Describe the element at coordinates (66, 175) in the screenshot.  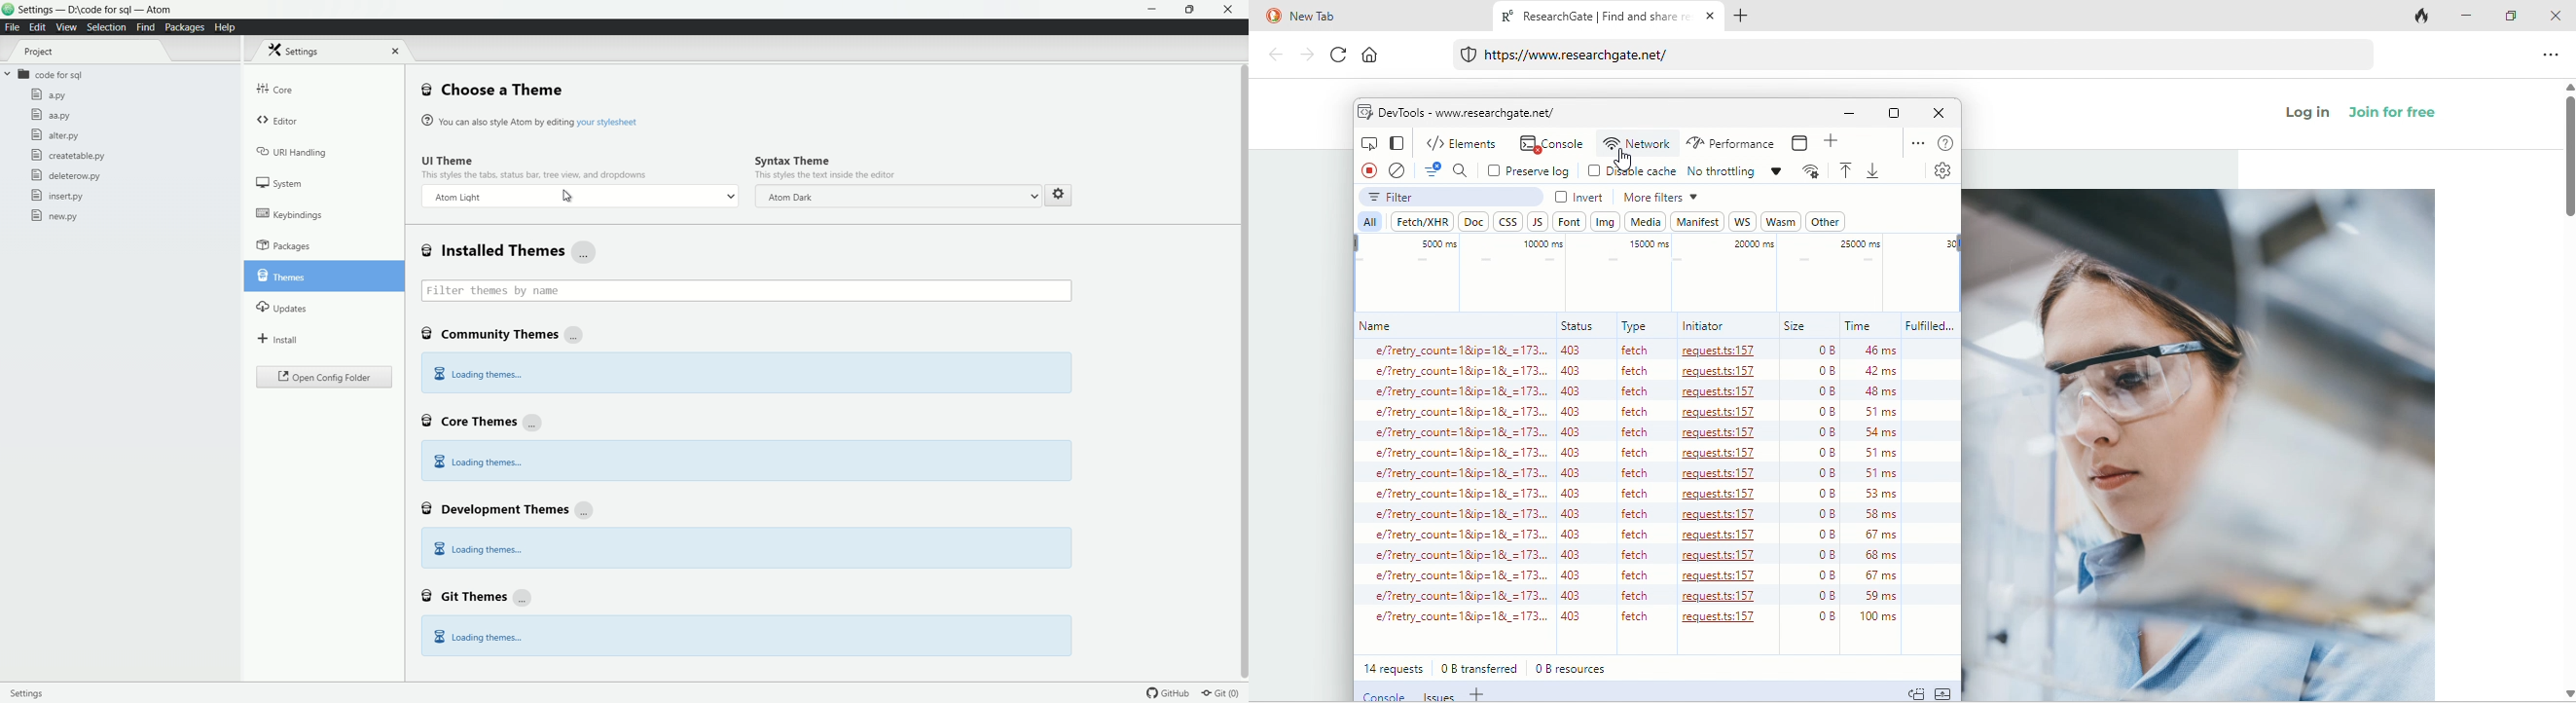
I see `deleterow.py file` at that location.